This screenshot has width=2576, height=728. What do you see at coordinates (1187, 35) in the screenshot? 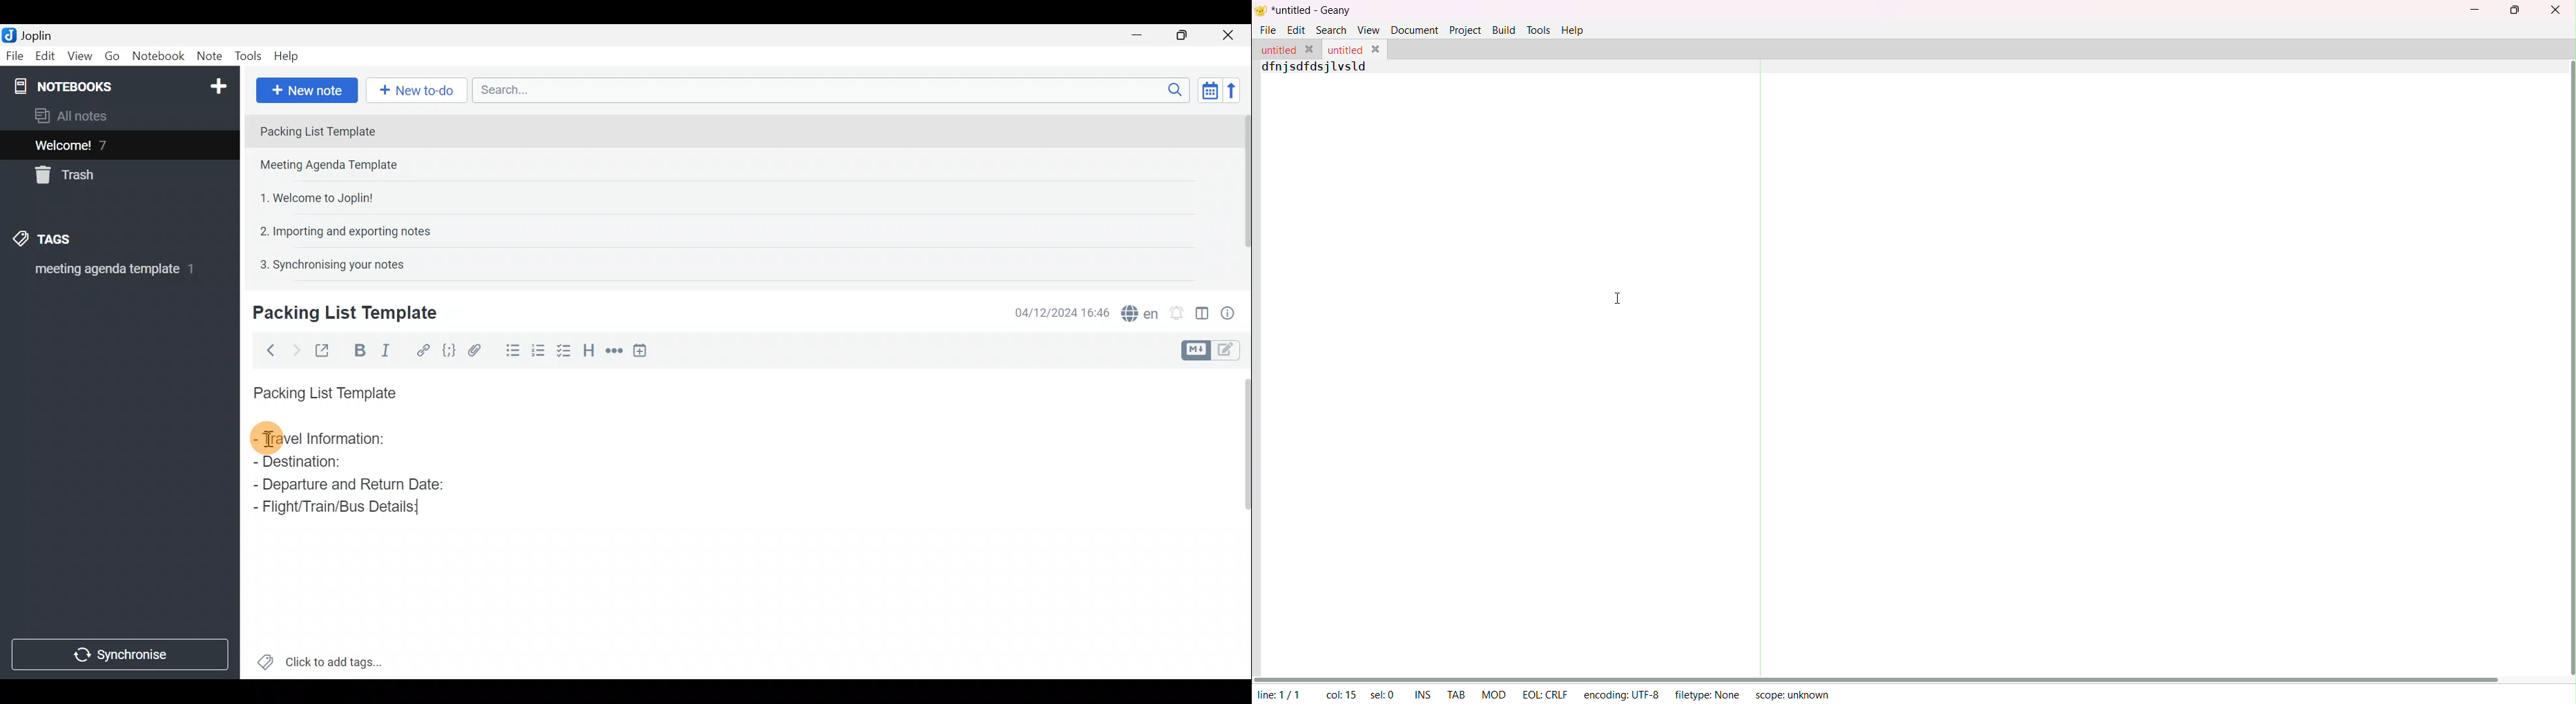
I see `Maximise` at bounding box center [1187, 35].